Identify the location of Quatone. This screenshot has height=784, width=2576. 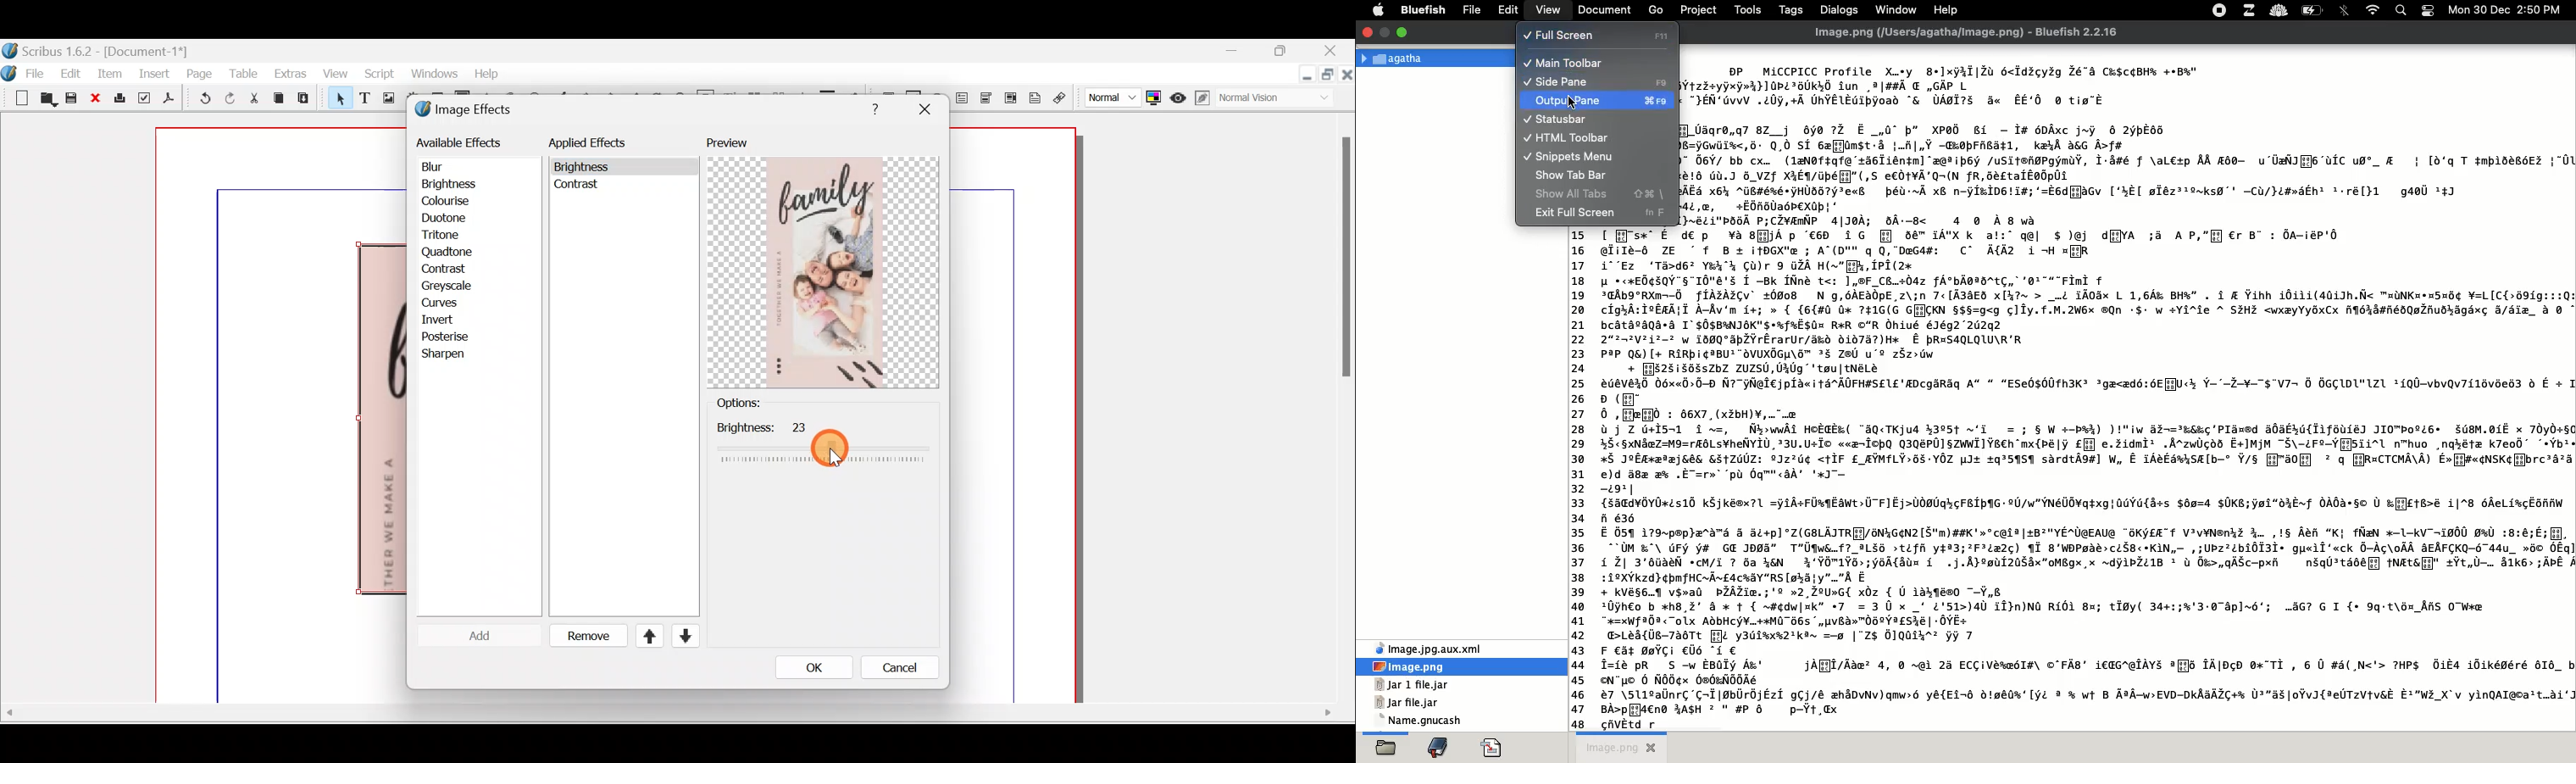
(447, 252).